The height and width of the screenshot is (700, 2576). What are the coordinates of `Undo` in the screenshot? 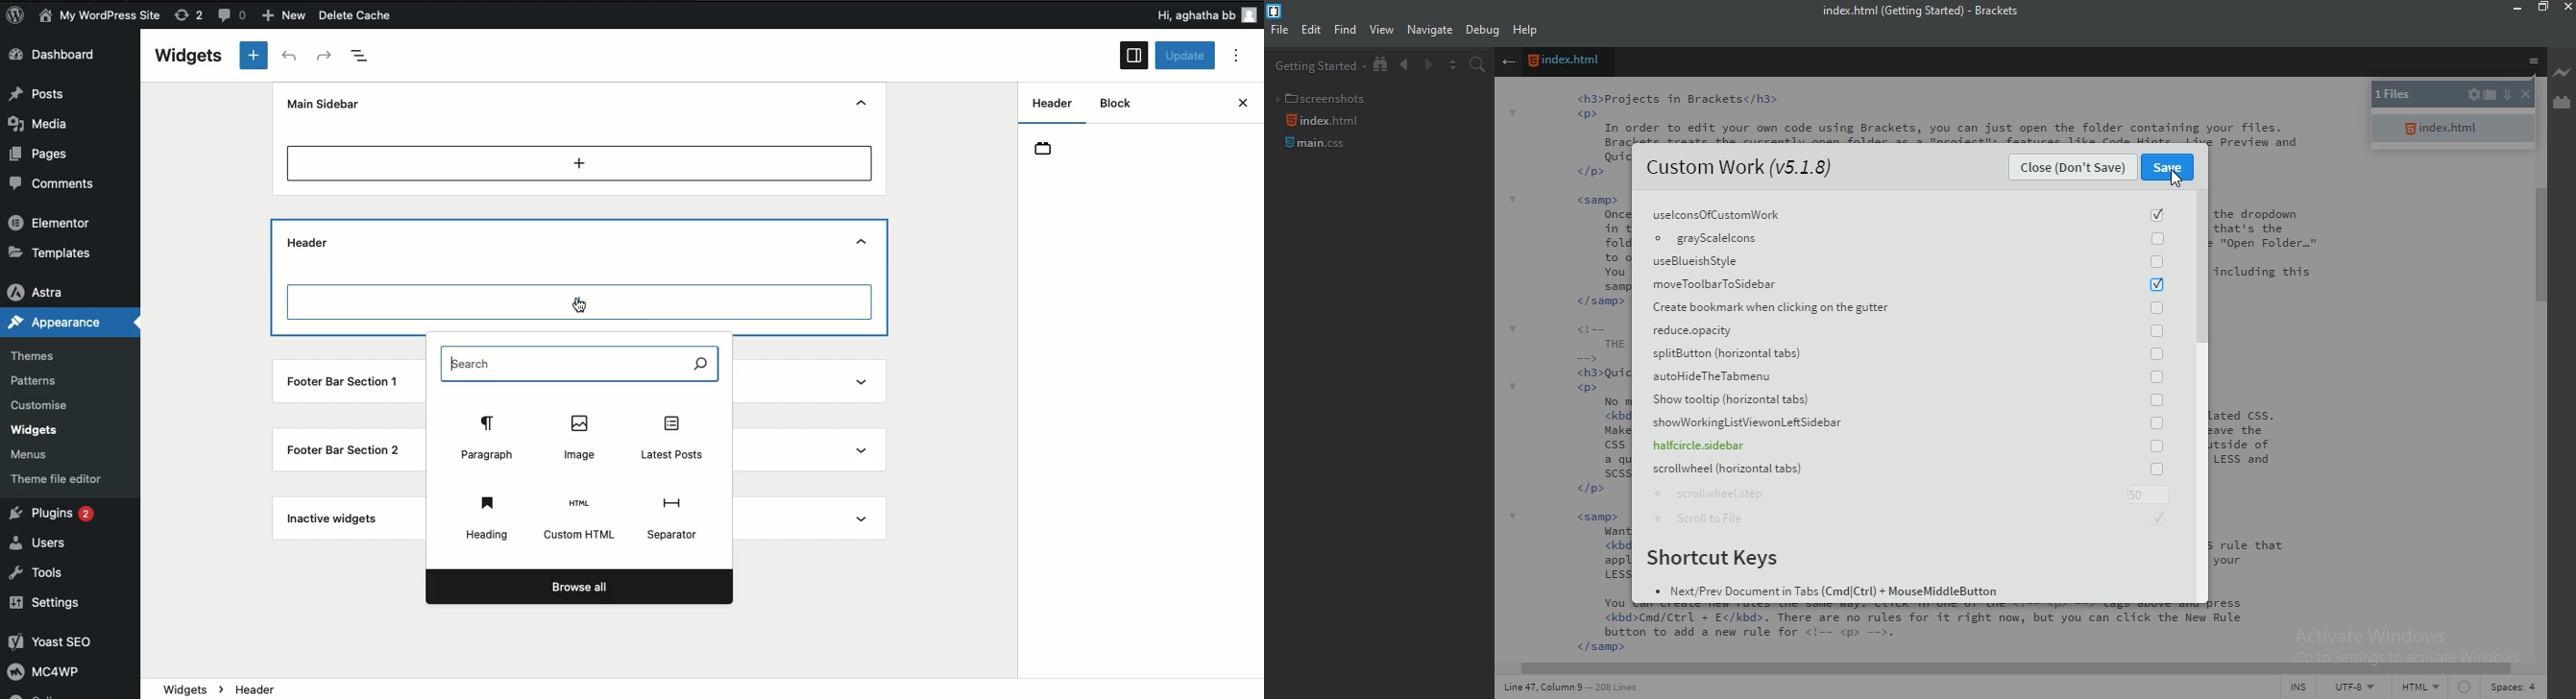 It's located at (289, 56).